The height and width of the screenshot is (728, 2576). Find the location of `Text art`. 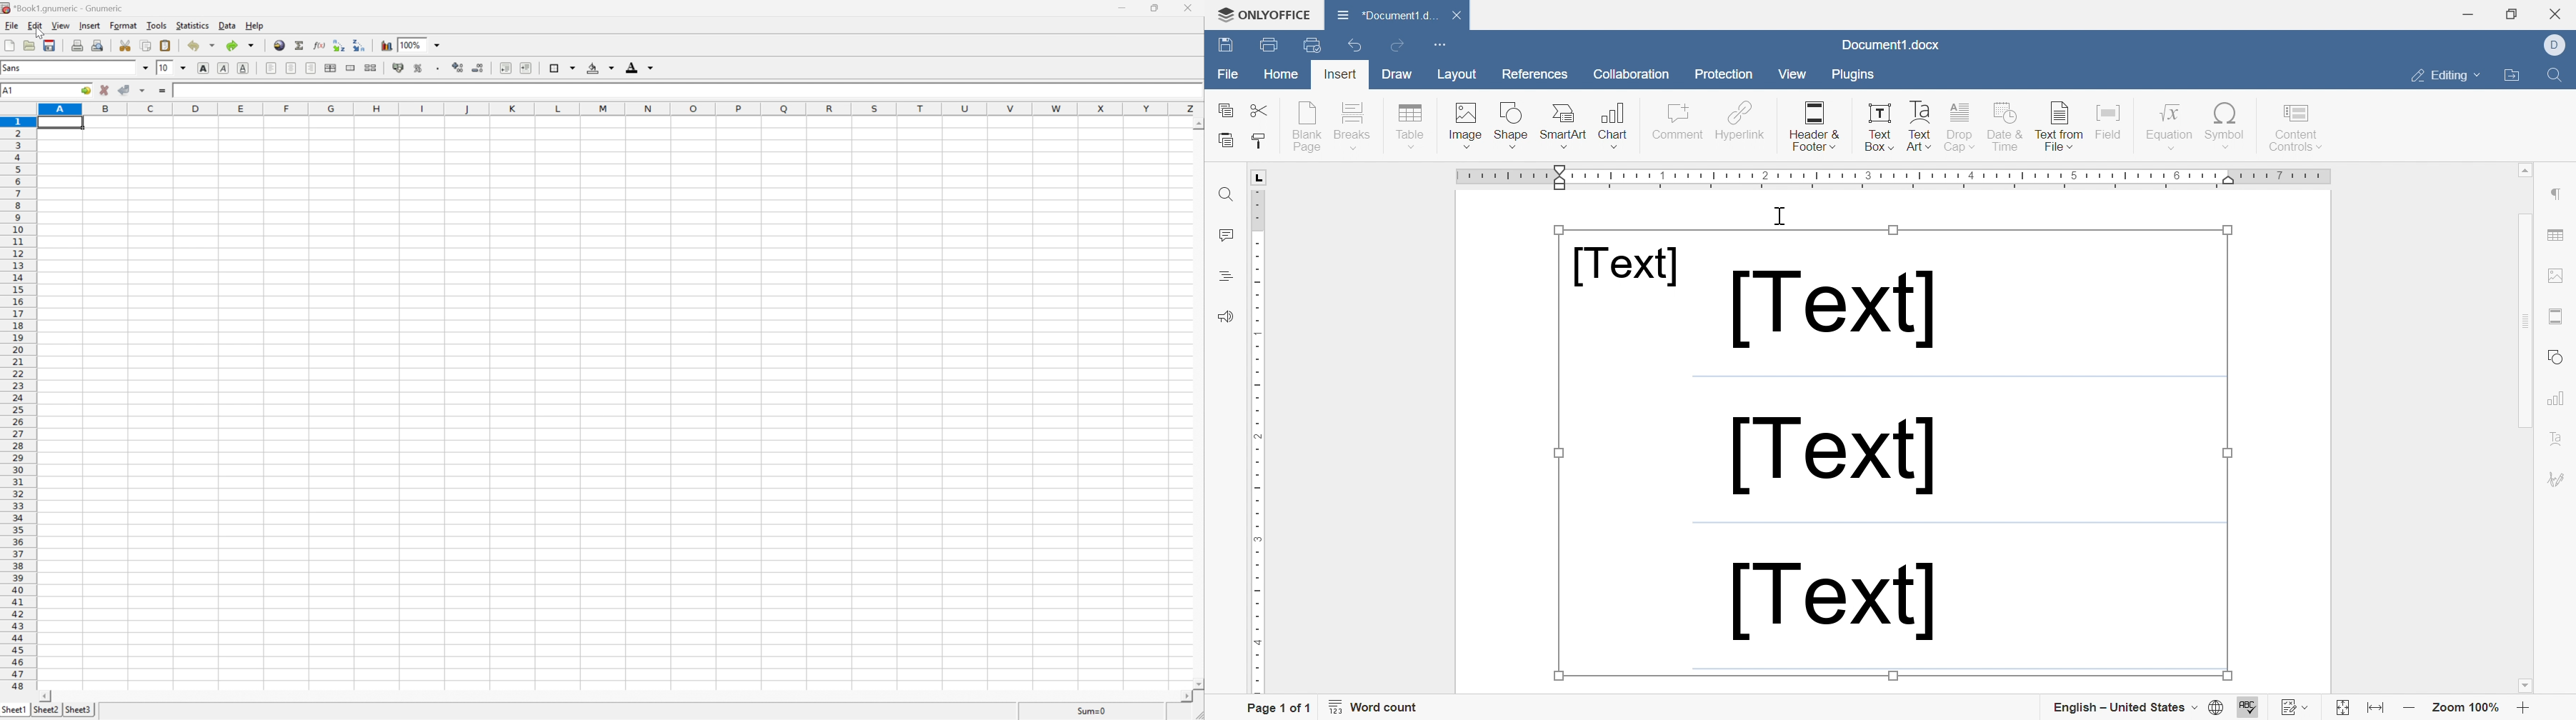

Text art is located at coordinates (1919, 128).